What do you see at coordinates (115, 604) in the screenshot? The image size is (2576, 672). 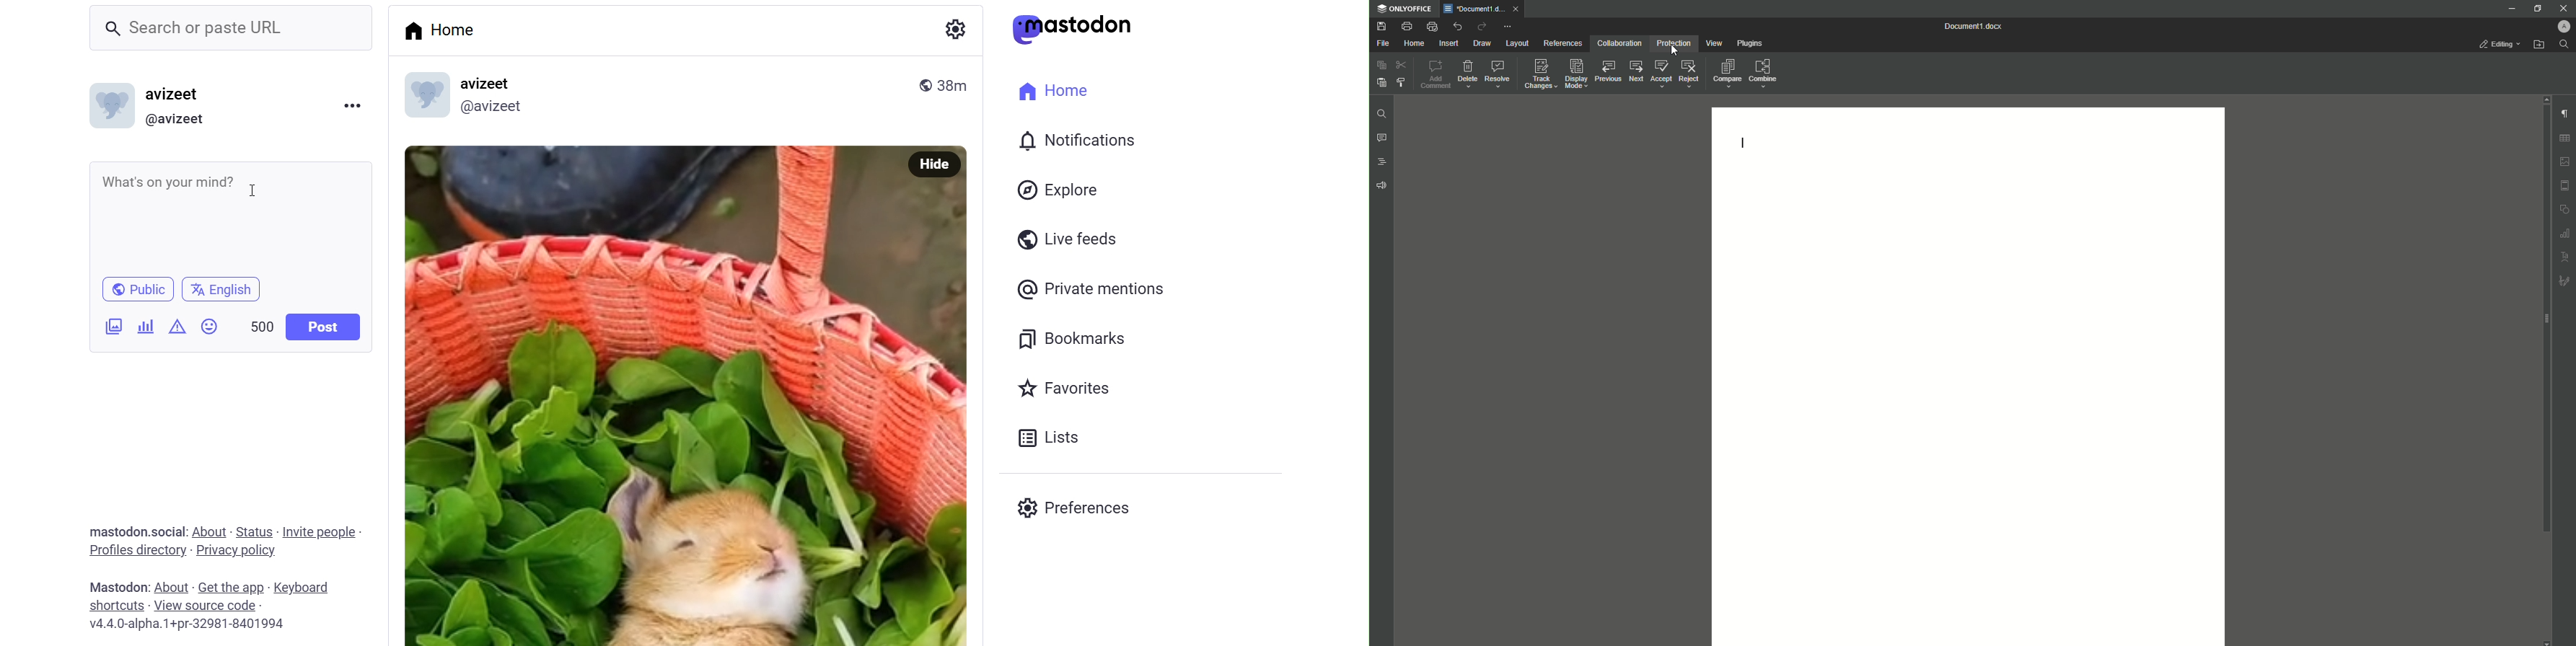 I see `Shortcuts` at bounding box center [115, 604].